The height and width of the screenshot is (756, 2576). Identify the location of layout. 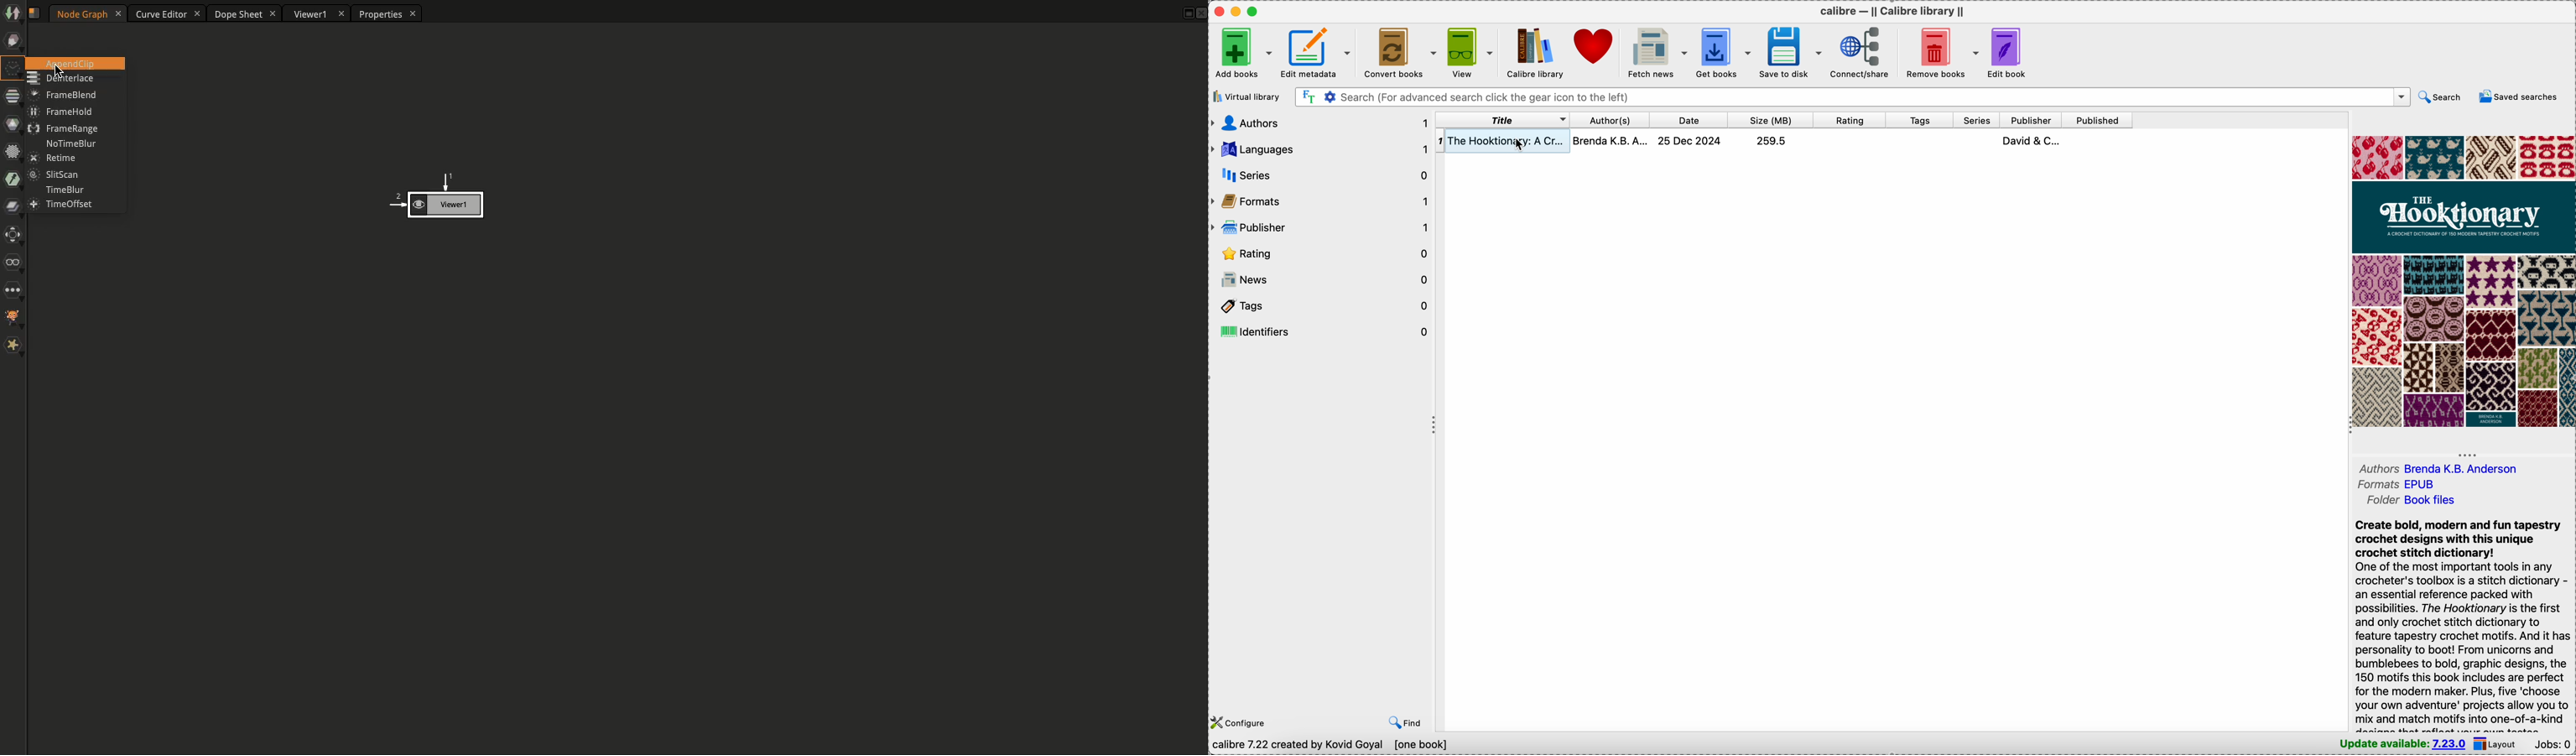
(2497, 744).